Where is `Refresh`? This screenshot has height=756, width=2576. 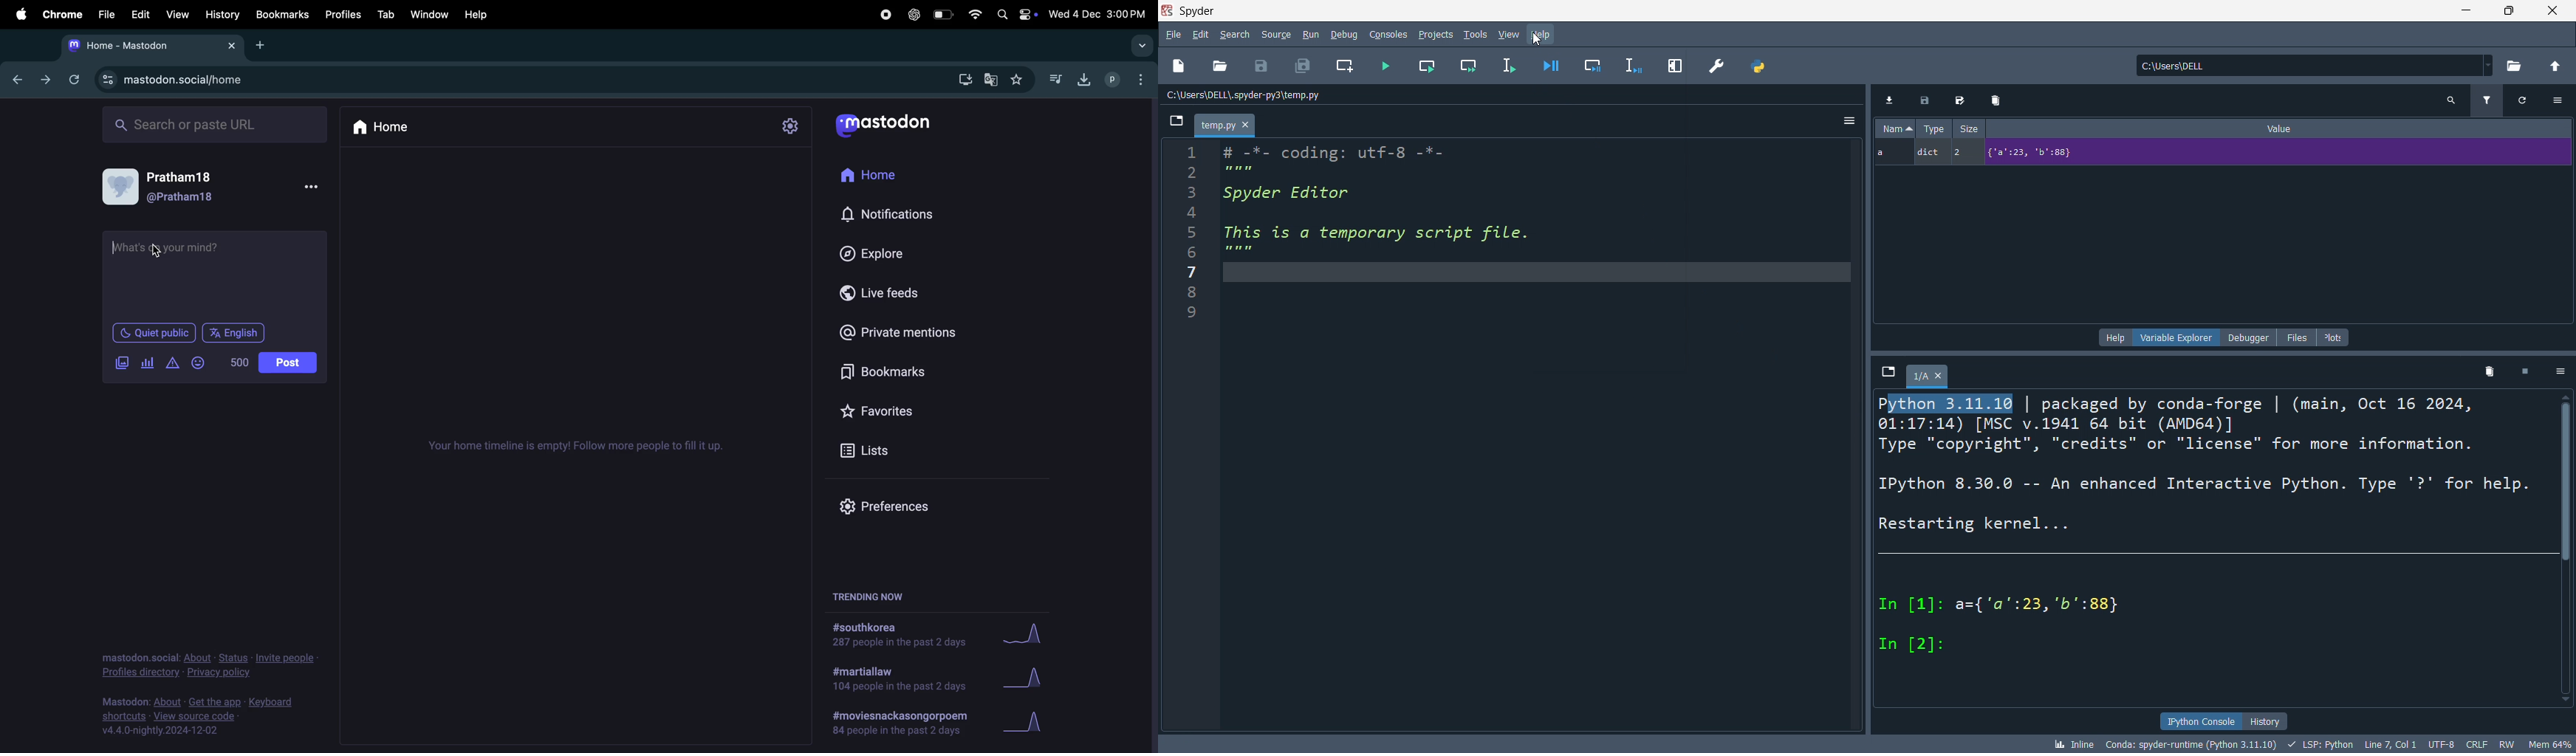 Refresh is located at coordinates (2521, 100).